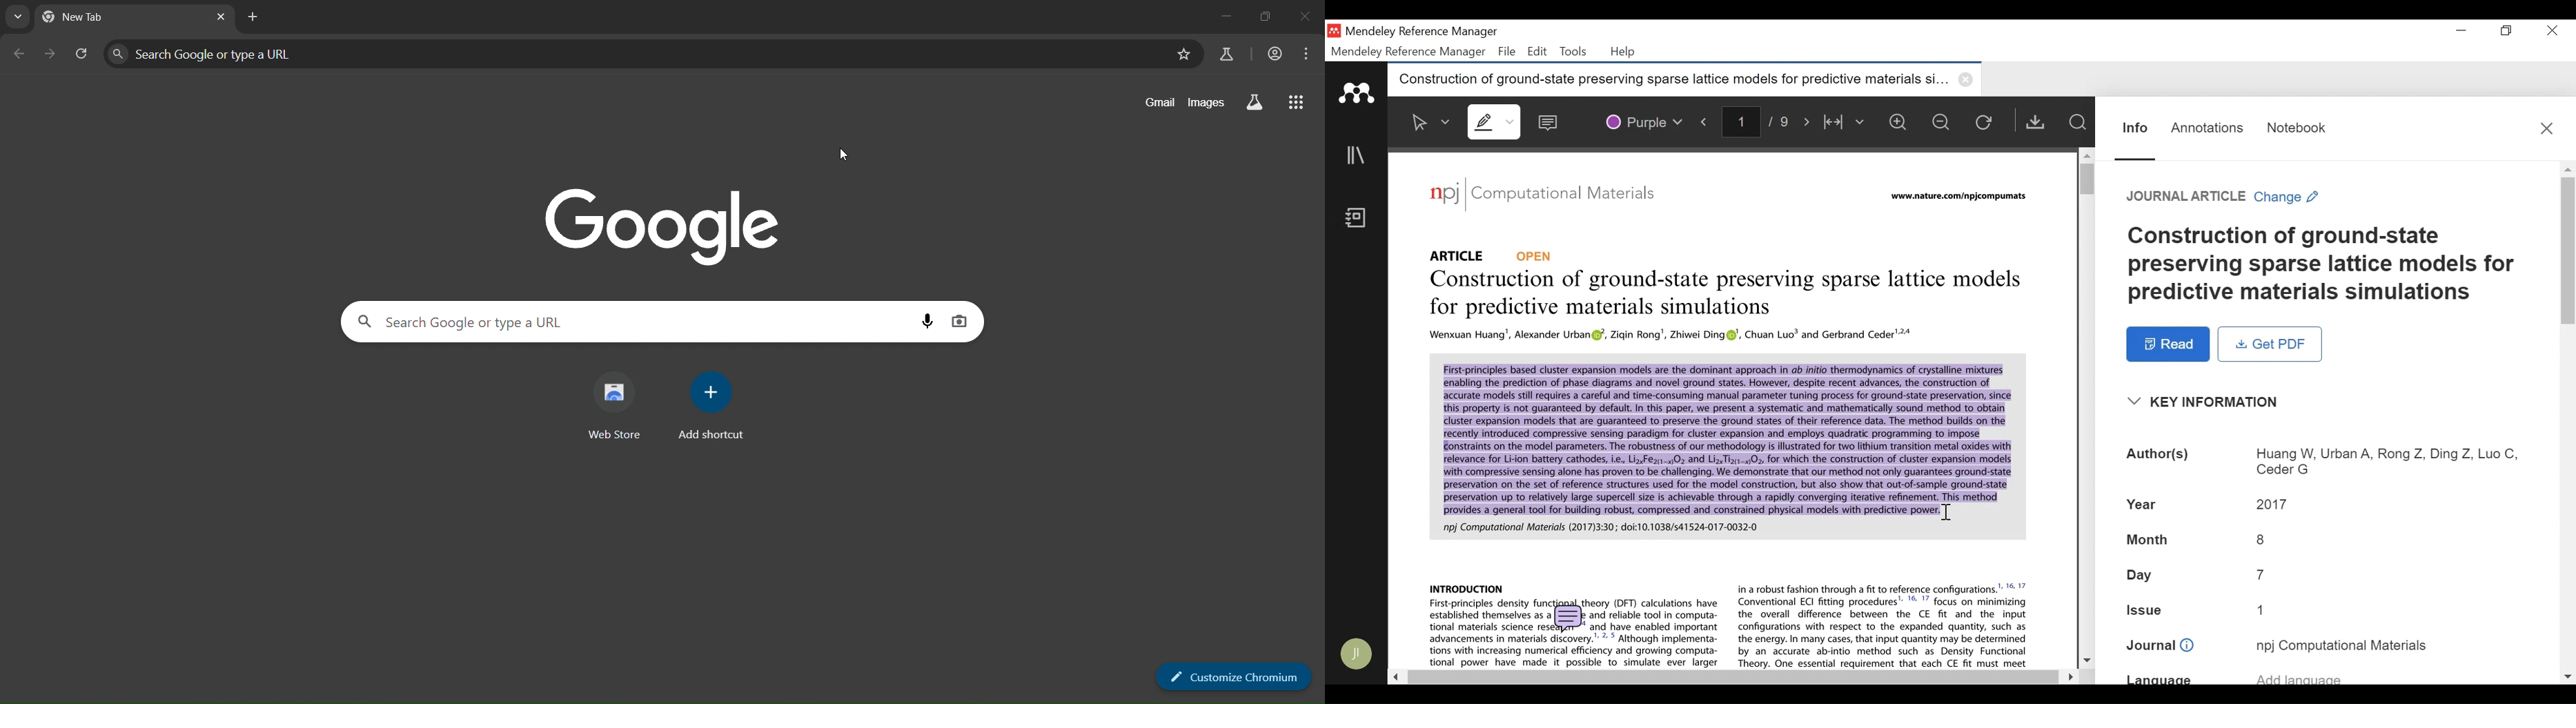 The height and width of the screenshot is (728, 2576). What do you see at coordinates (2266, 609) in the screenshot?
I see `Issue` at bounding box center [2266, 609].